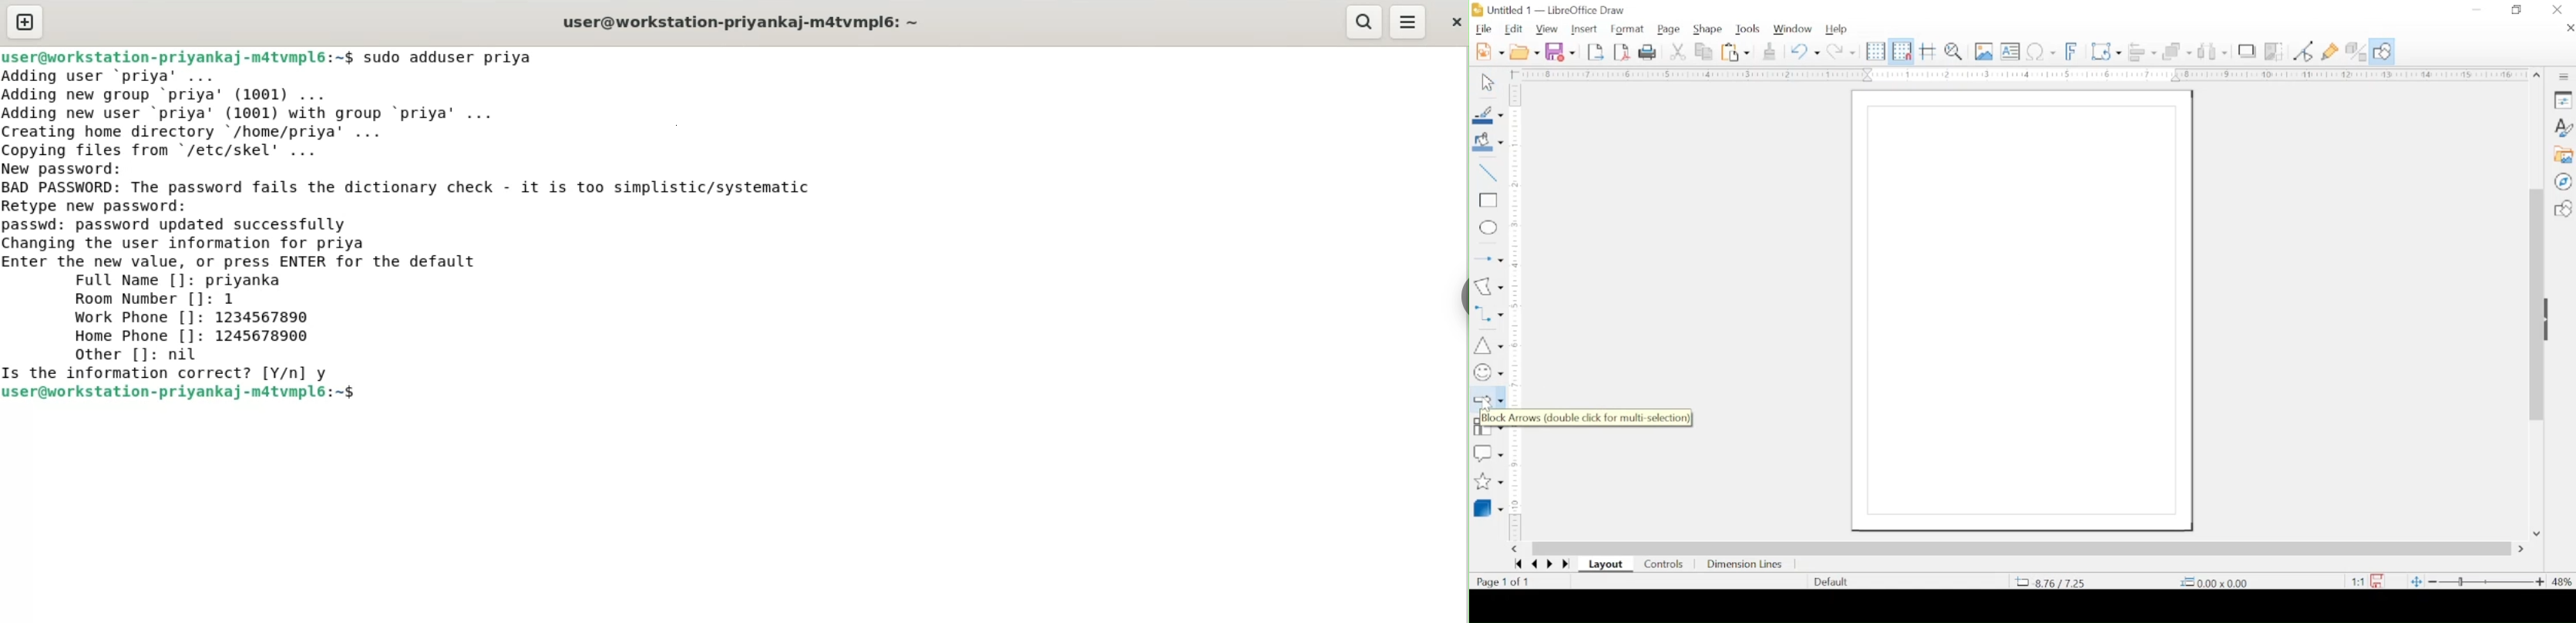 Image resolution: width=2576 pixels, height=644 pixels. What do you see at coordinates (1488, 82) in the screenshot?
I see `select` at bounding box center [1488, 82].